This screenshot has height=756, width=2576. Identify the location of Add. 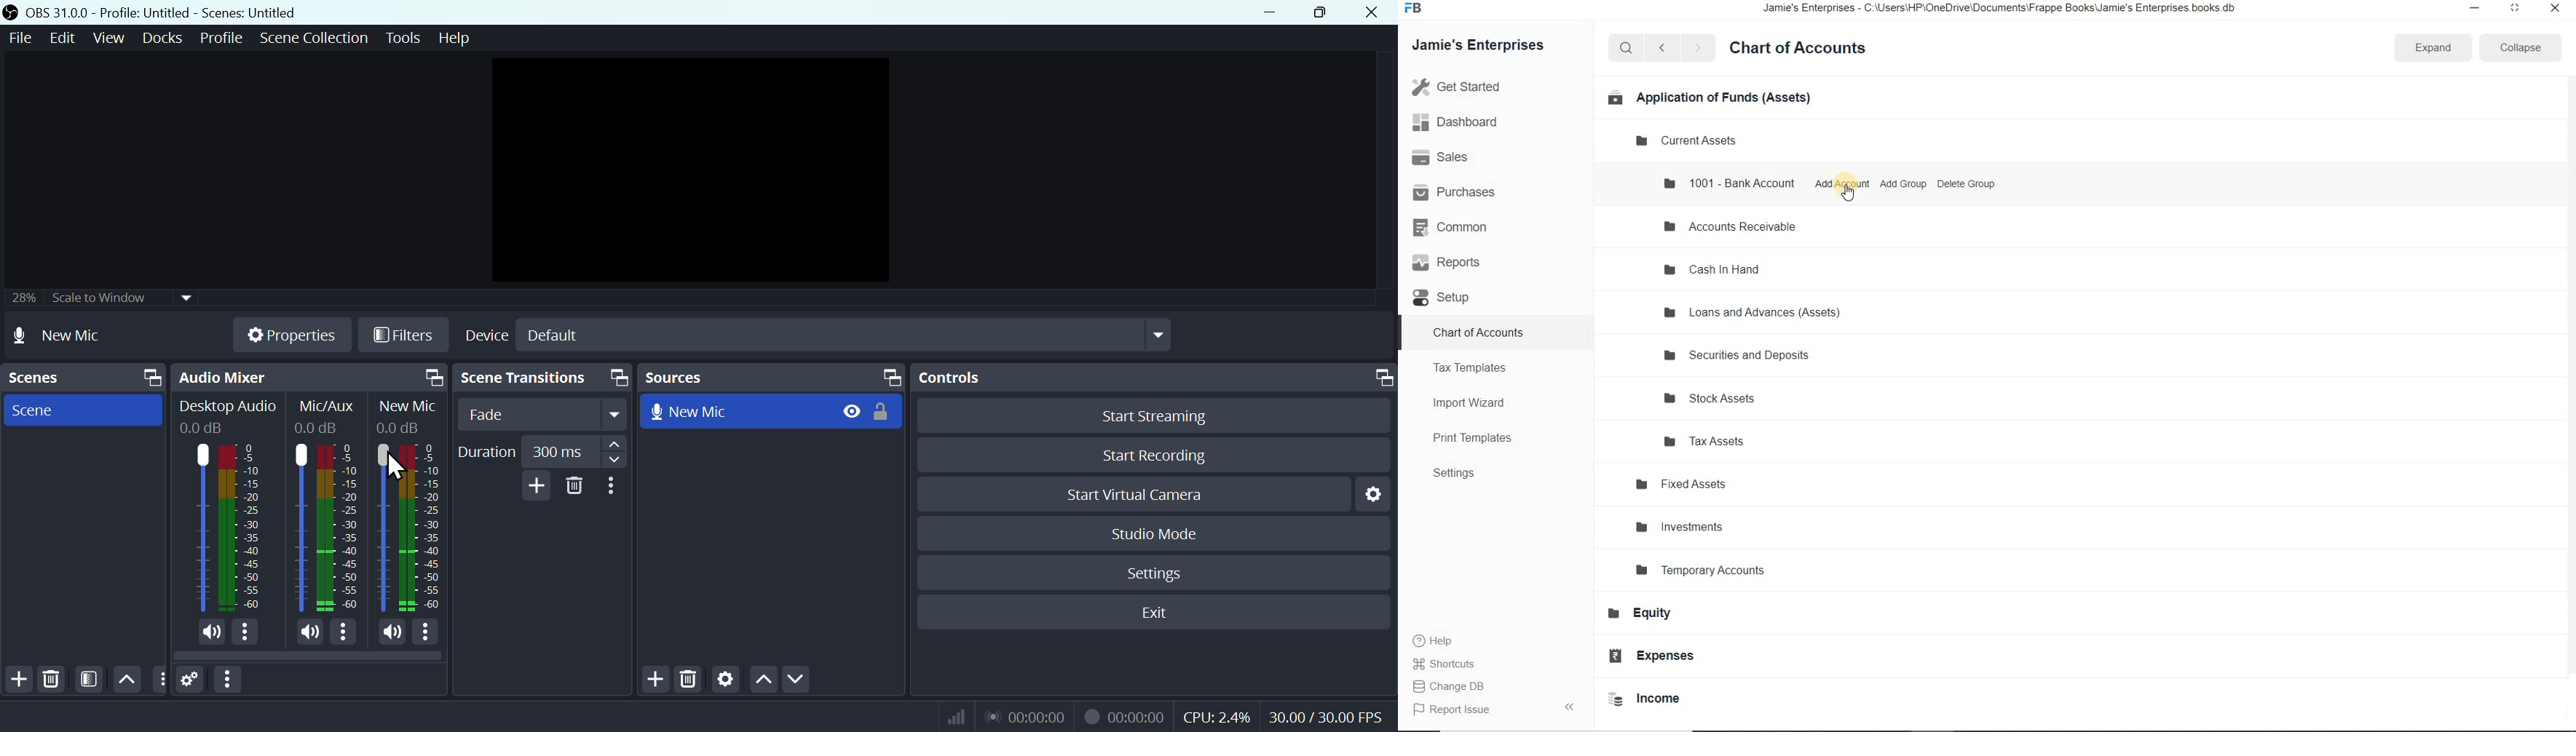
(17, 680).